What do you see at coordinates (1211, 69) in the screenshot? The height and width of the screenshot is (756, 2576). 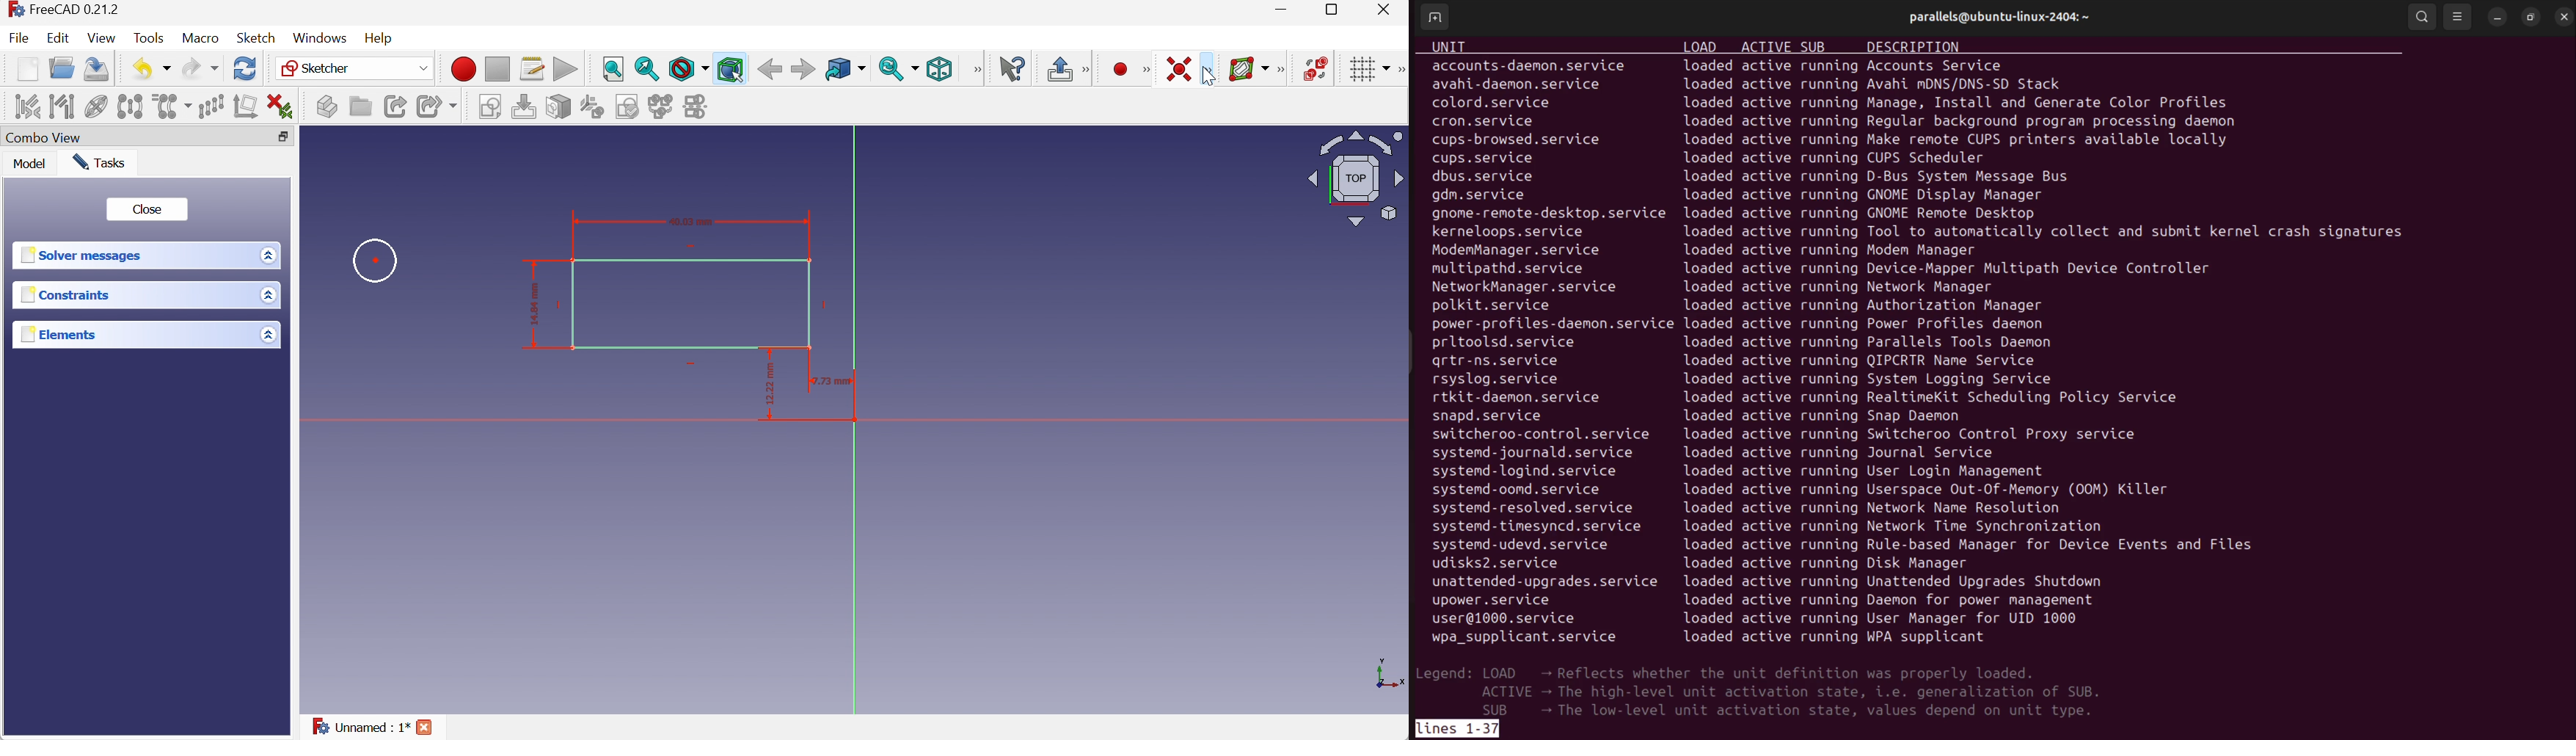 I see `[Sketcher constraints]` at bounding box center [1211, 69].